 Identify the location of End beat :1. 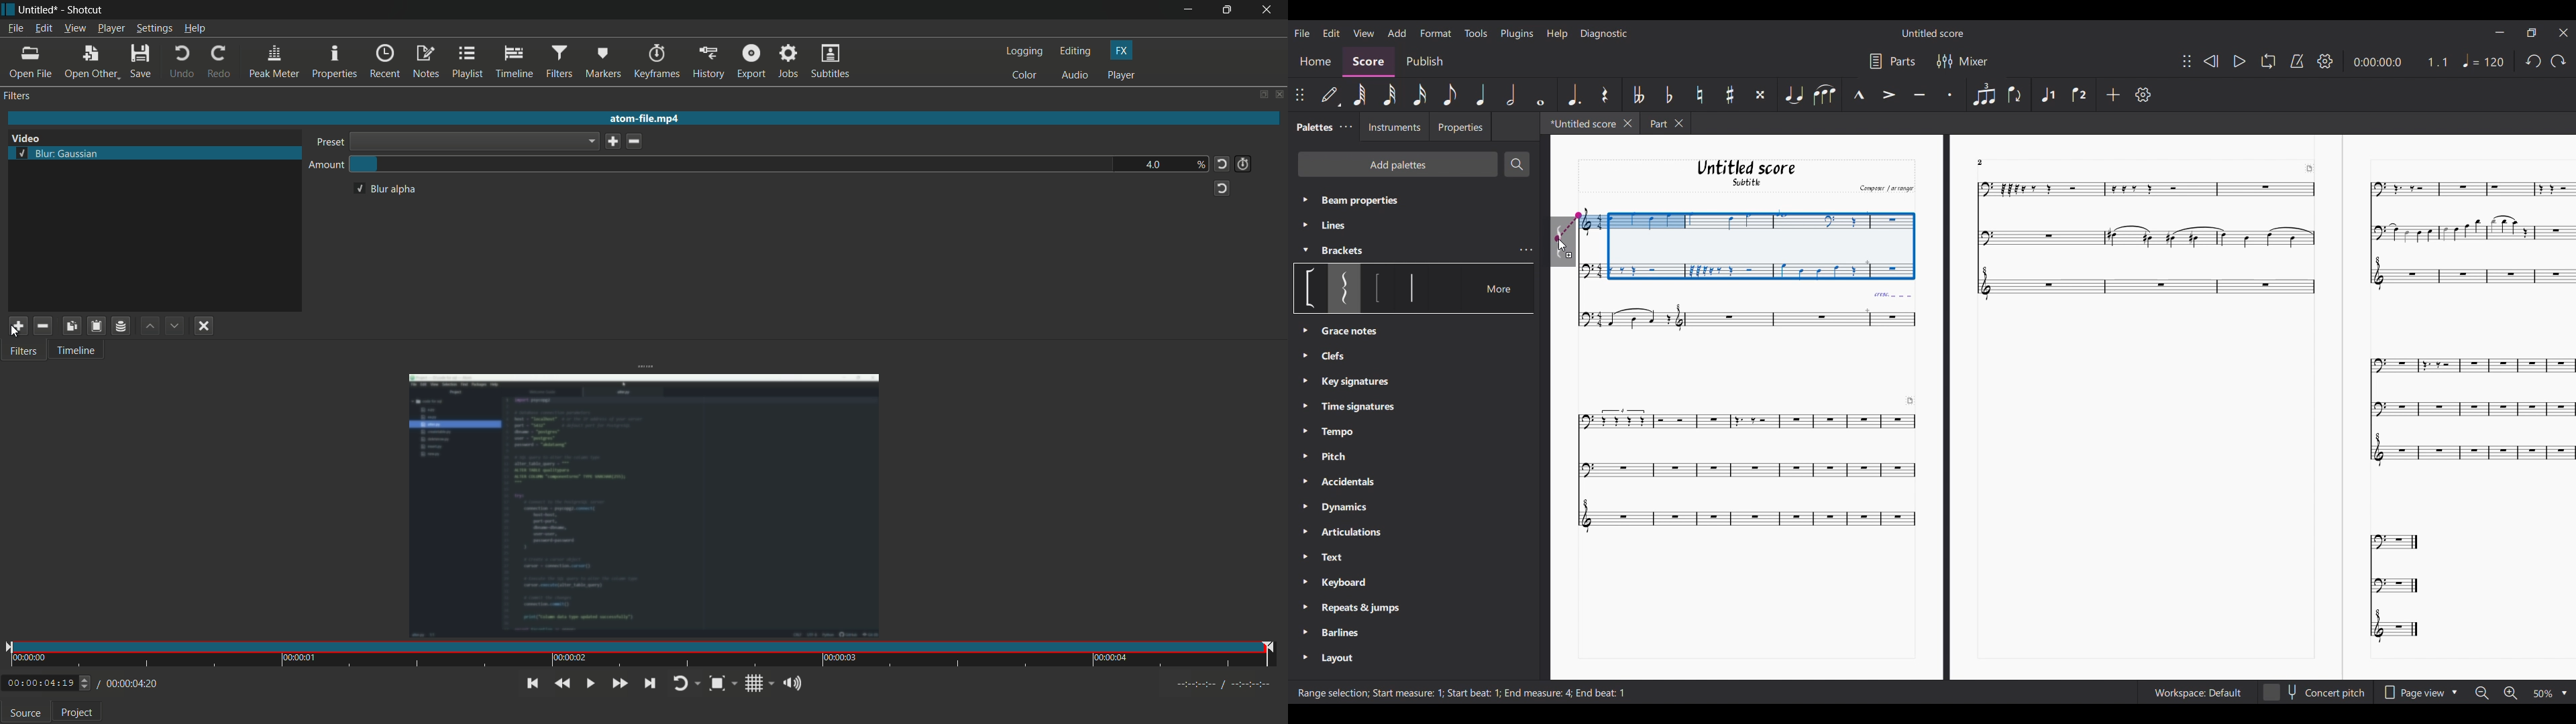
(1601, 692).